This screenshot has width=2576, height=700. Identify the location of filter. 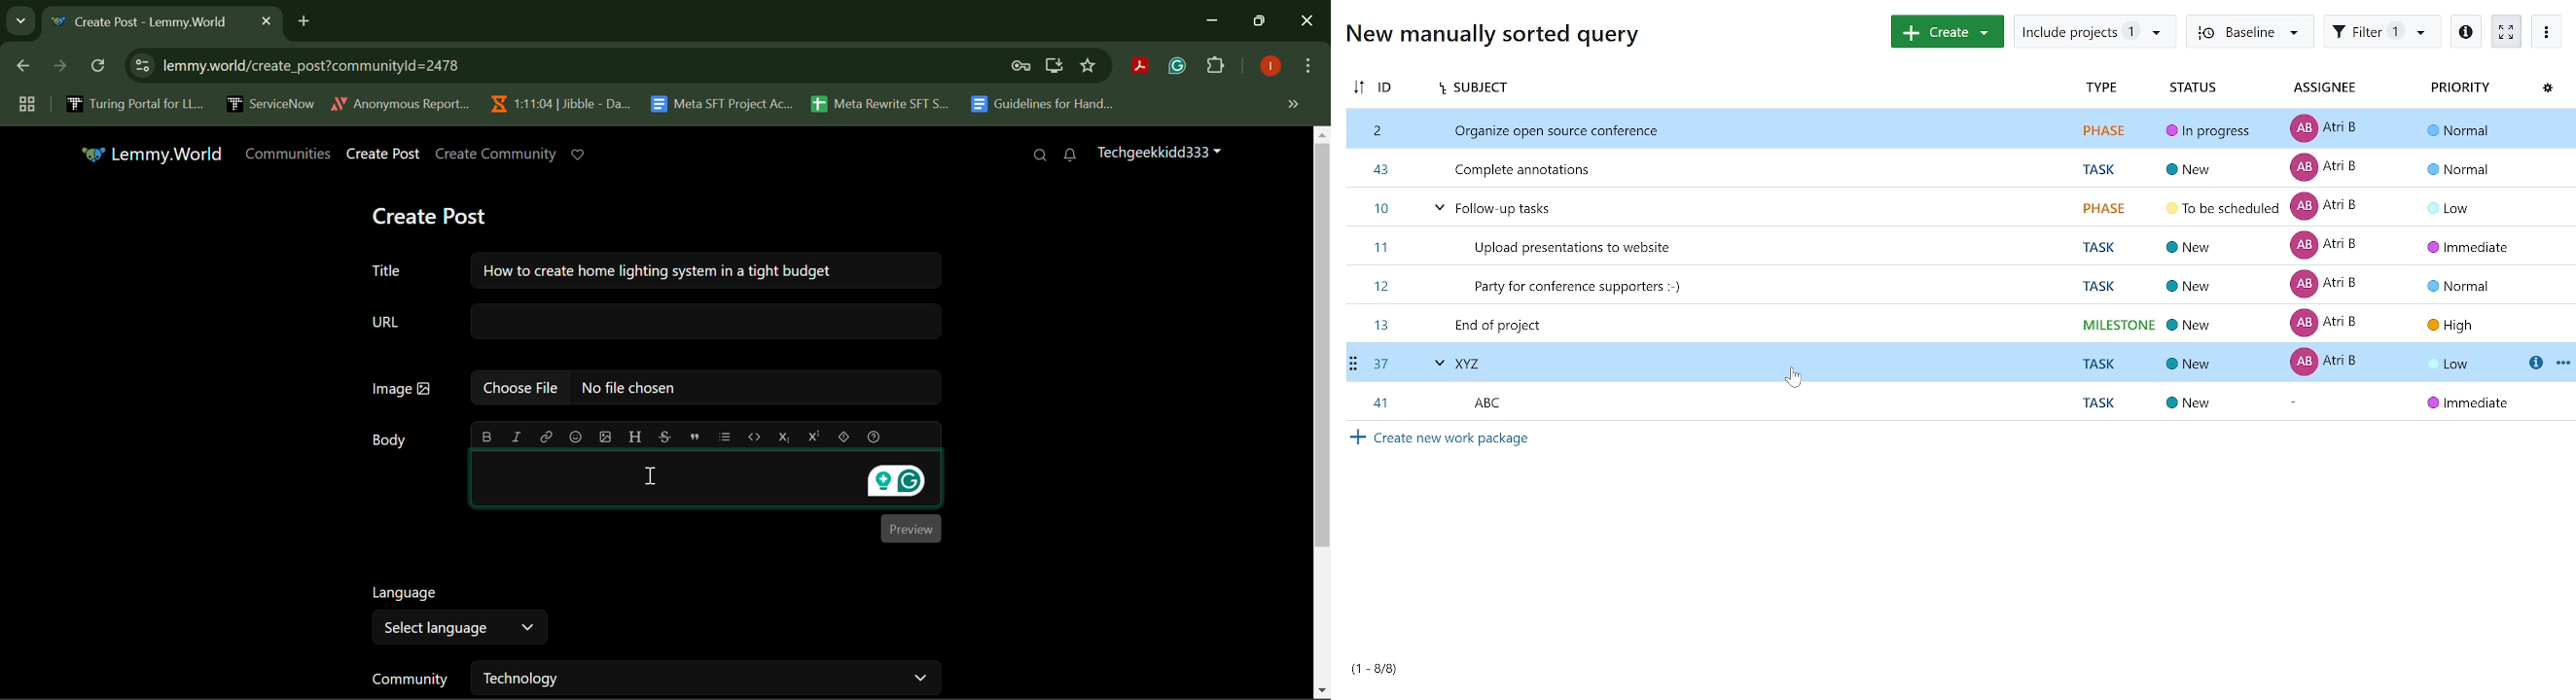
(2381, 31).